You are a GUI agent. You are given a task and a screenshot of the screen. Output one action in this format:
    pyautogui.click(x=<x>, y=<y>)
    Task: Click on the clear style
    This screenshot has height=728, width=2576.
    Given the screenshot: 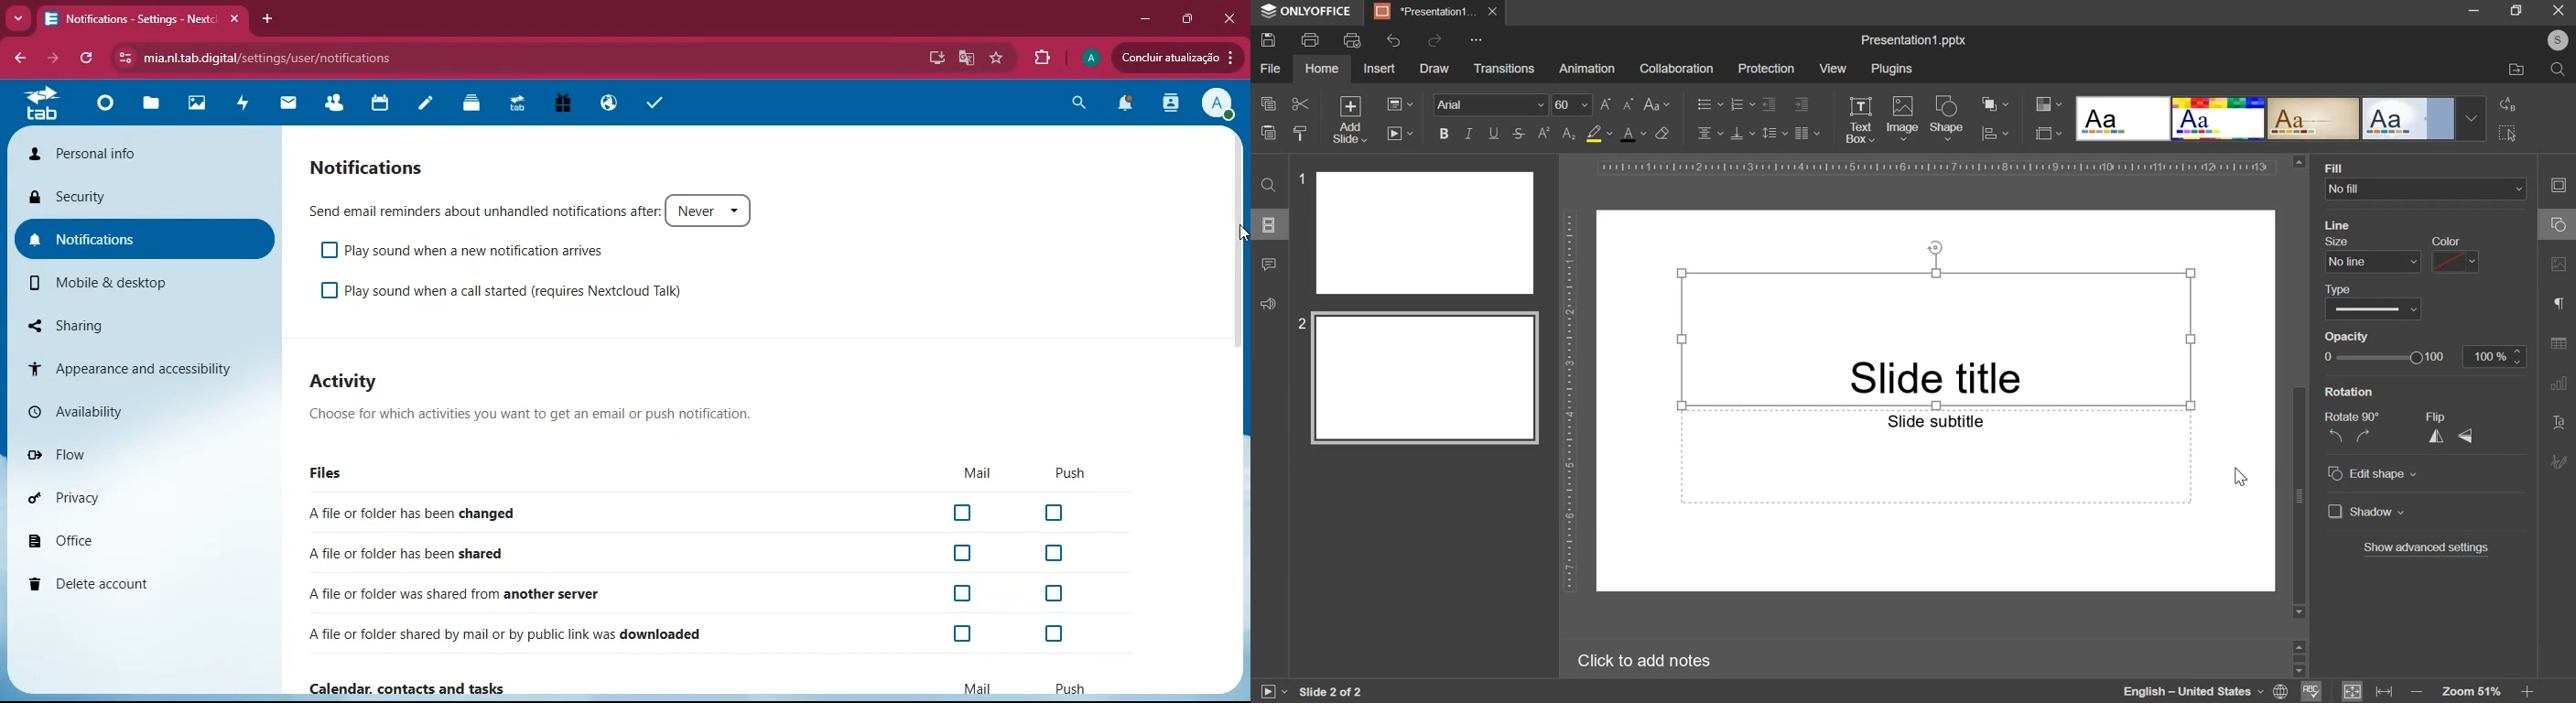 What is the action you would take?
    pyautogui.click(x=1300, y=132)
    